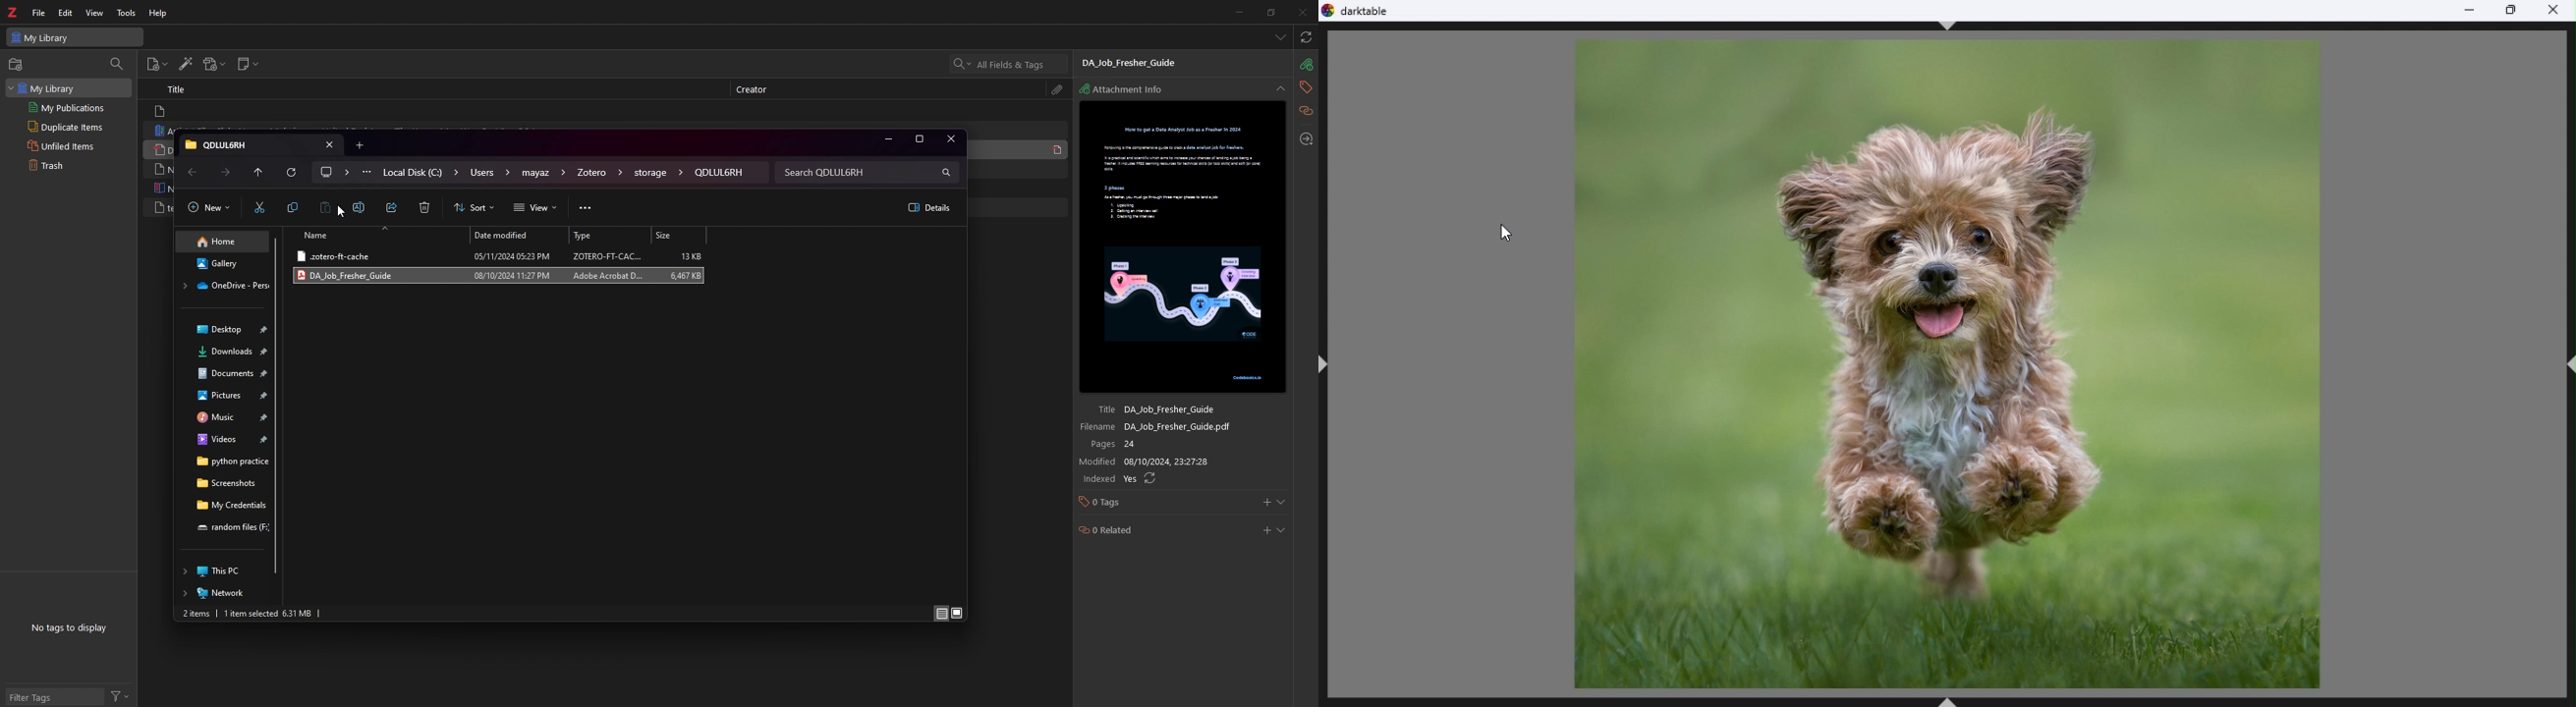  What do you see at coordinates (327, 209) in the screenshot?
I see `paste` at bounding box center [327, 209].